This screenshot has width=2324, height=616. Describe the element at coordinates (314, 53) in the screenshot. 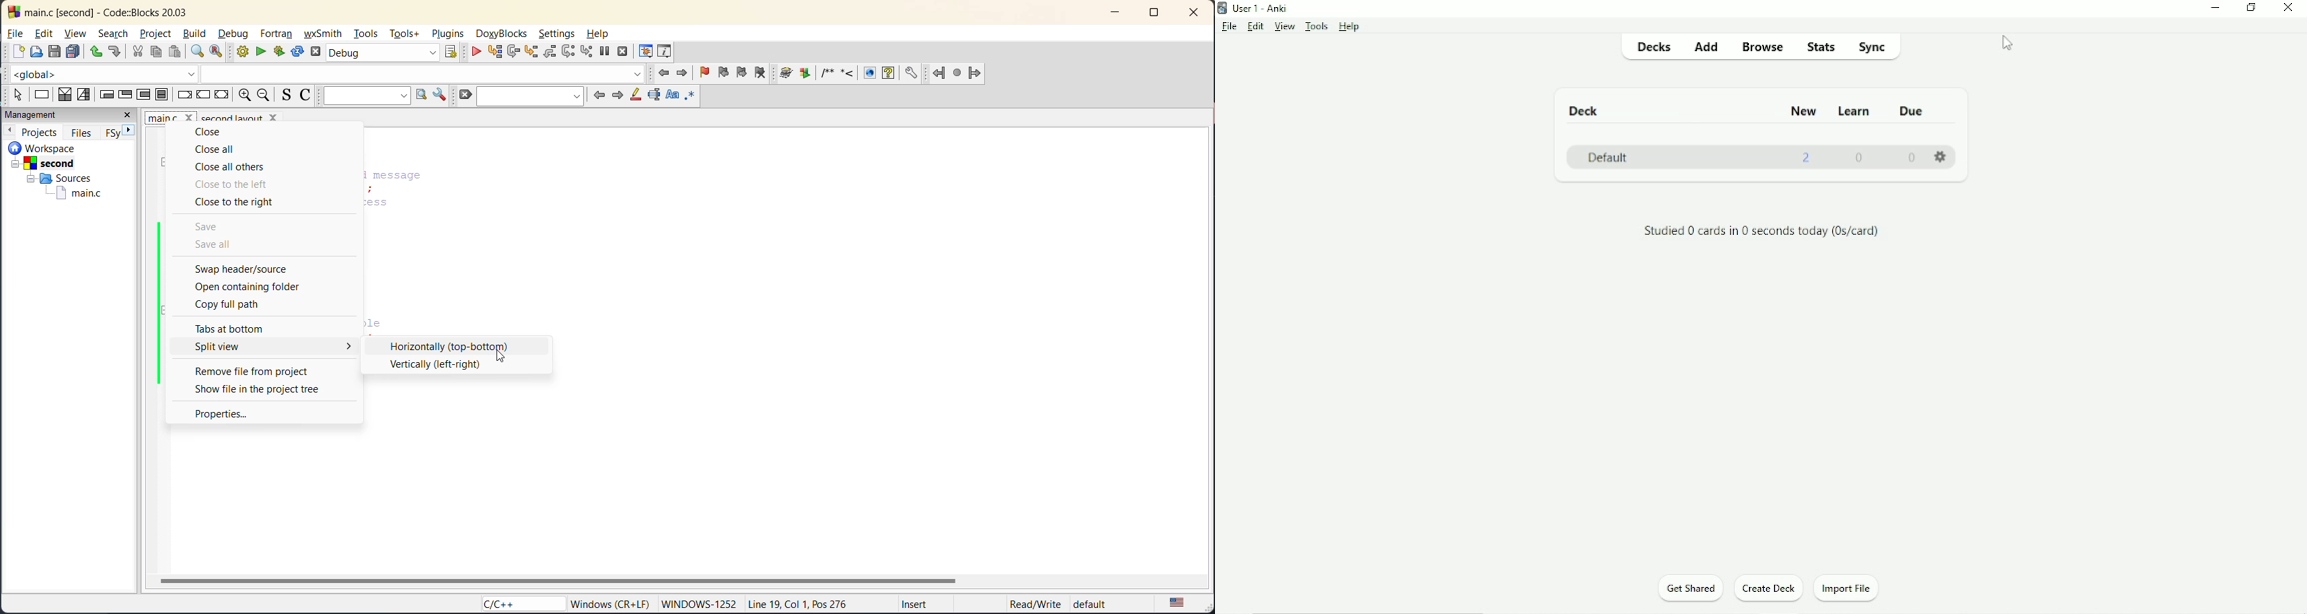

I see `abort` at that location.